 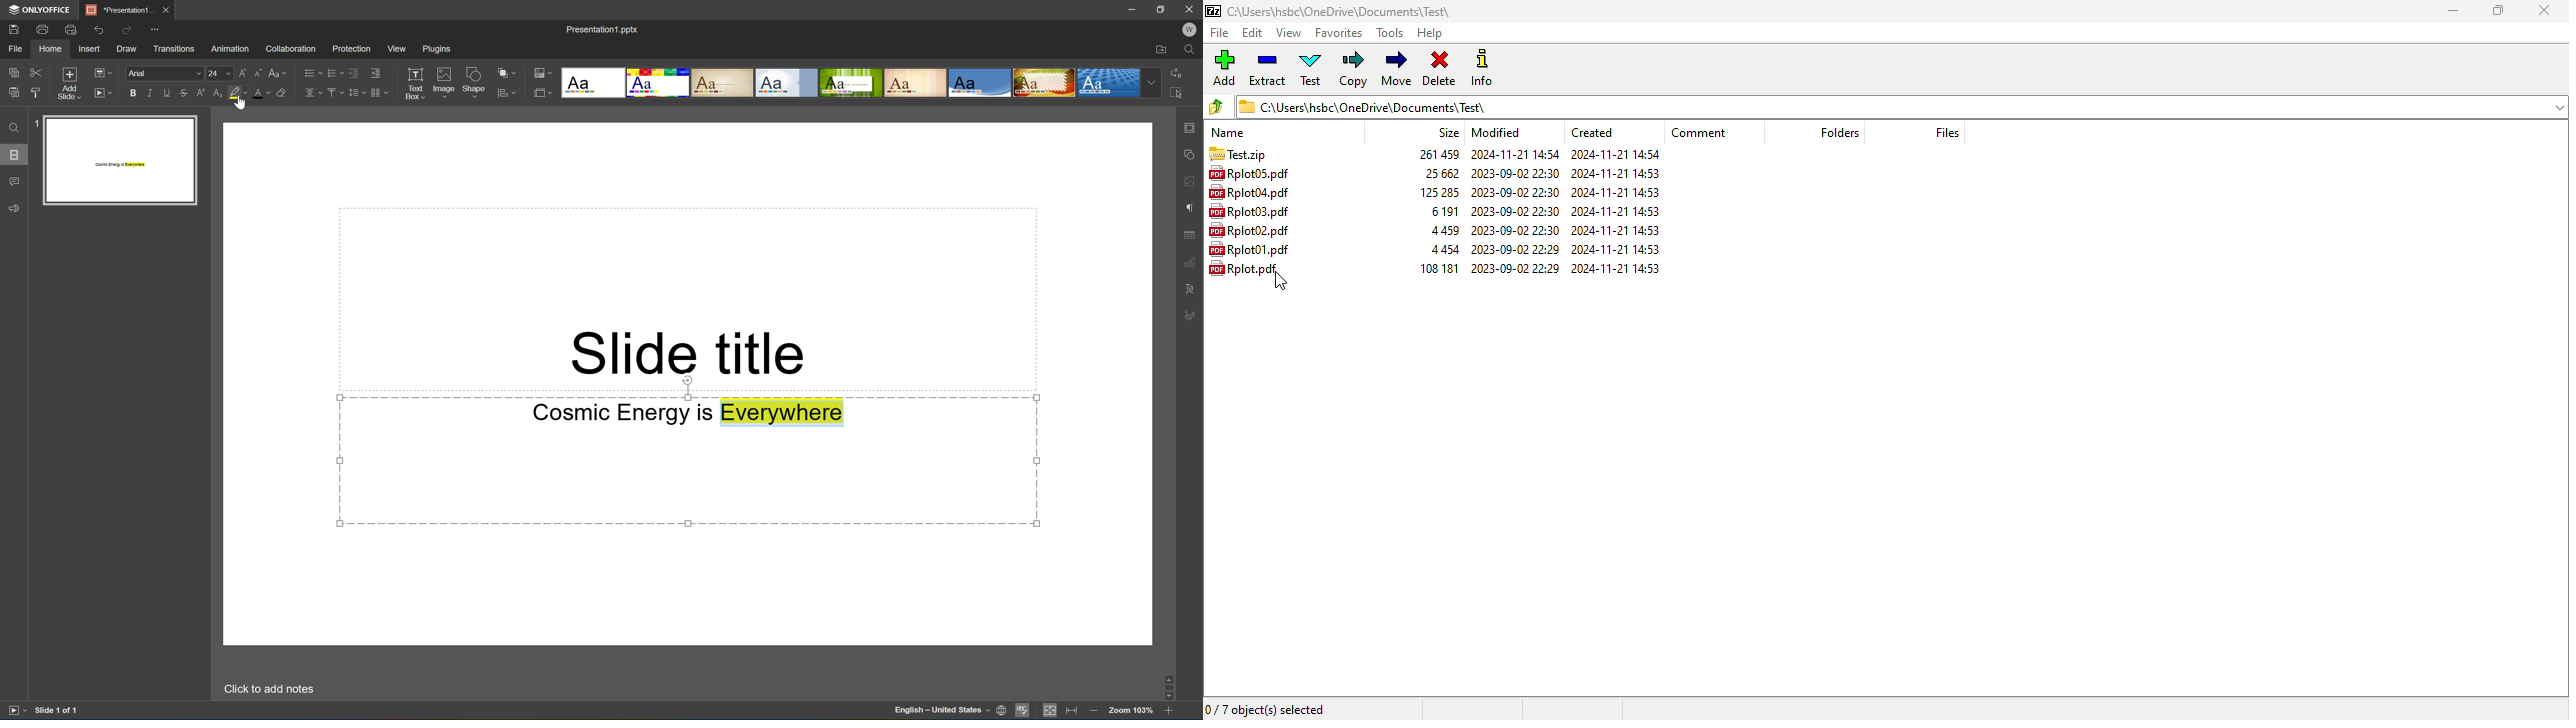 I want to click on Protection, so click(x=352, y=47).